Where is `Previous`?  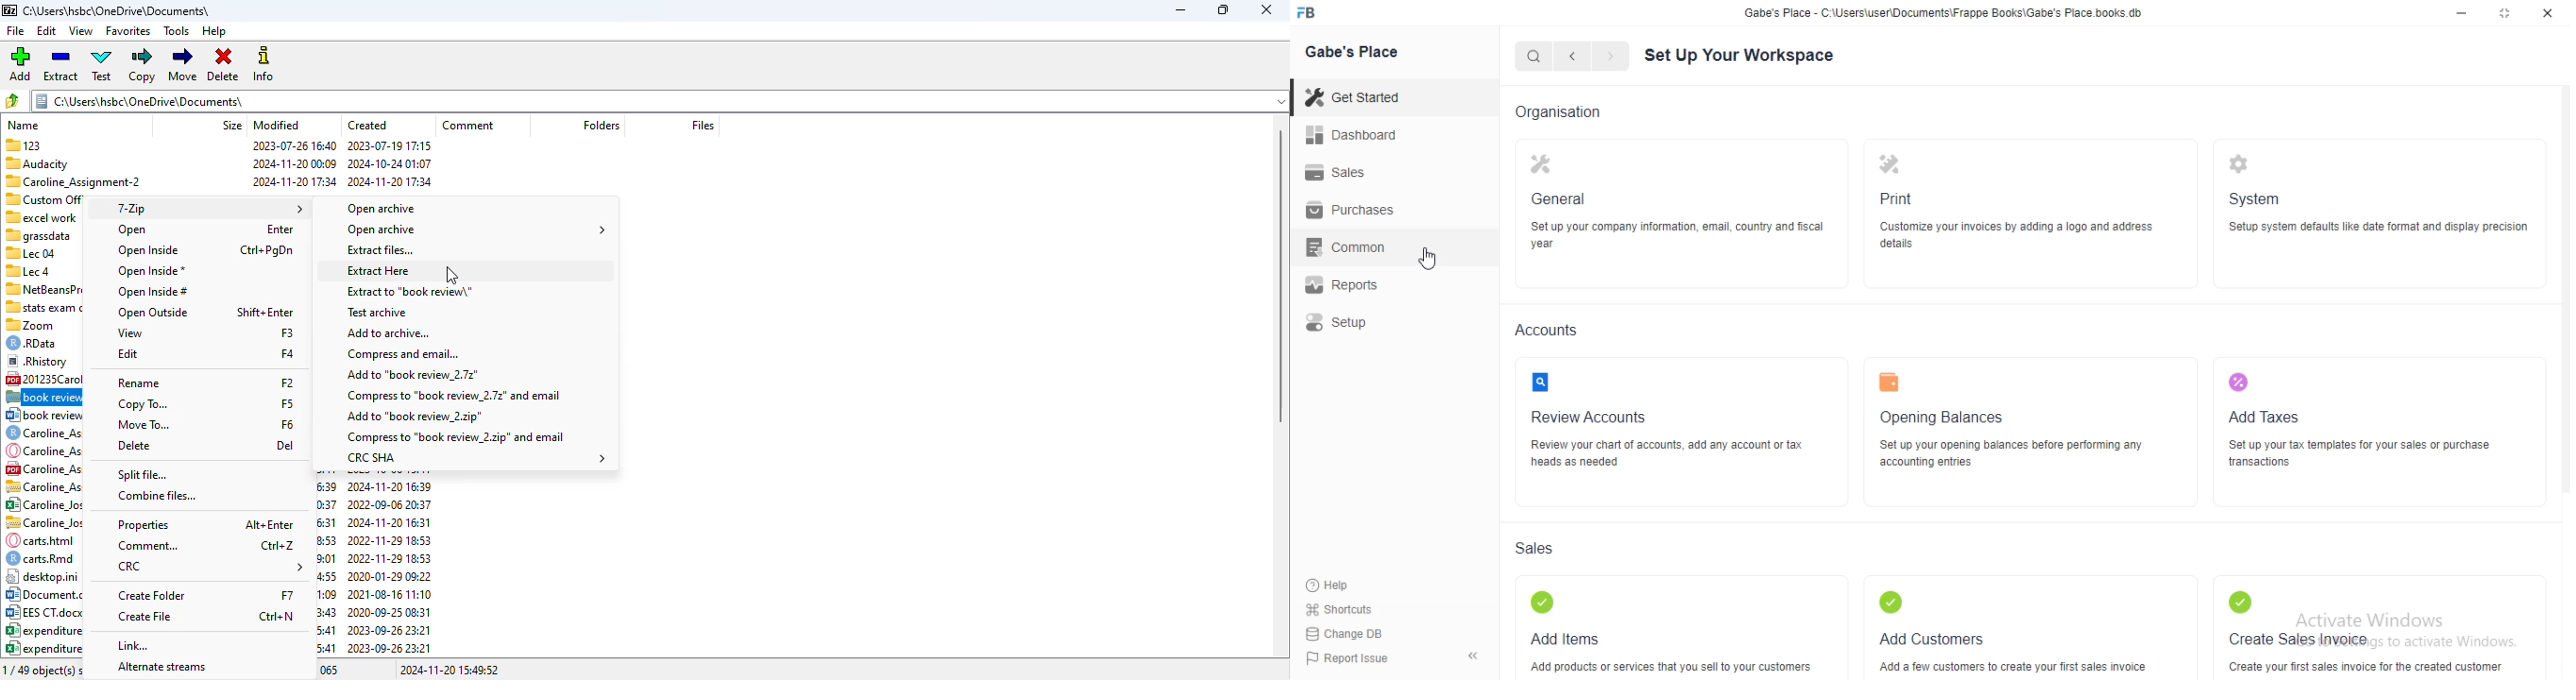 Previous is located at coordinates (1573, 56).